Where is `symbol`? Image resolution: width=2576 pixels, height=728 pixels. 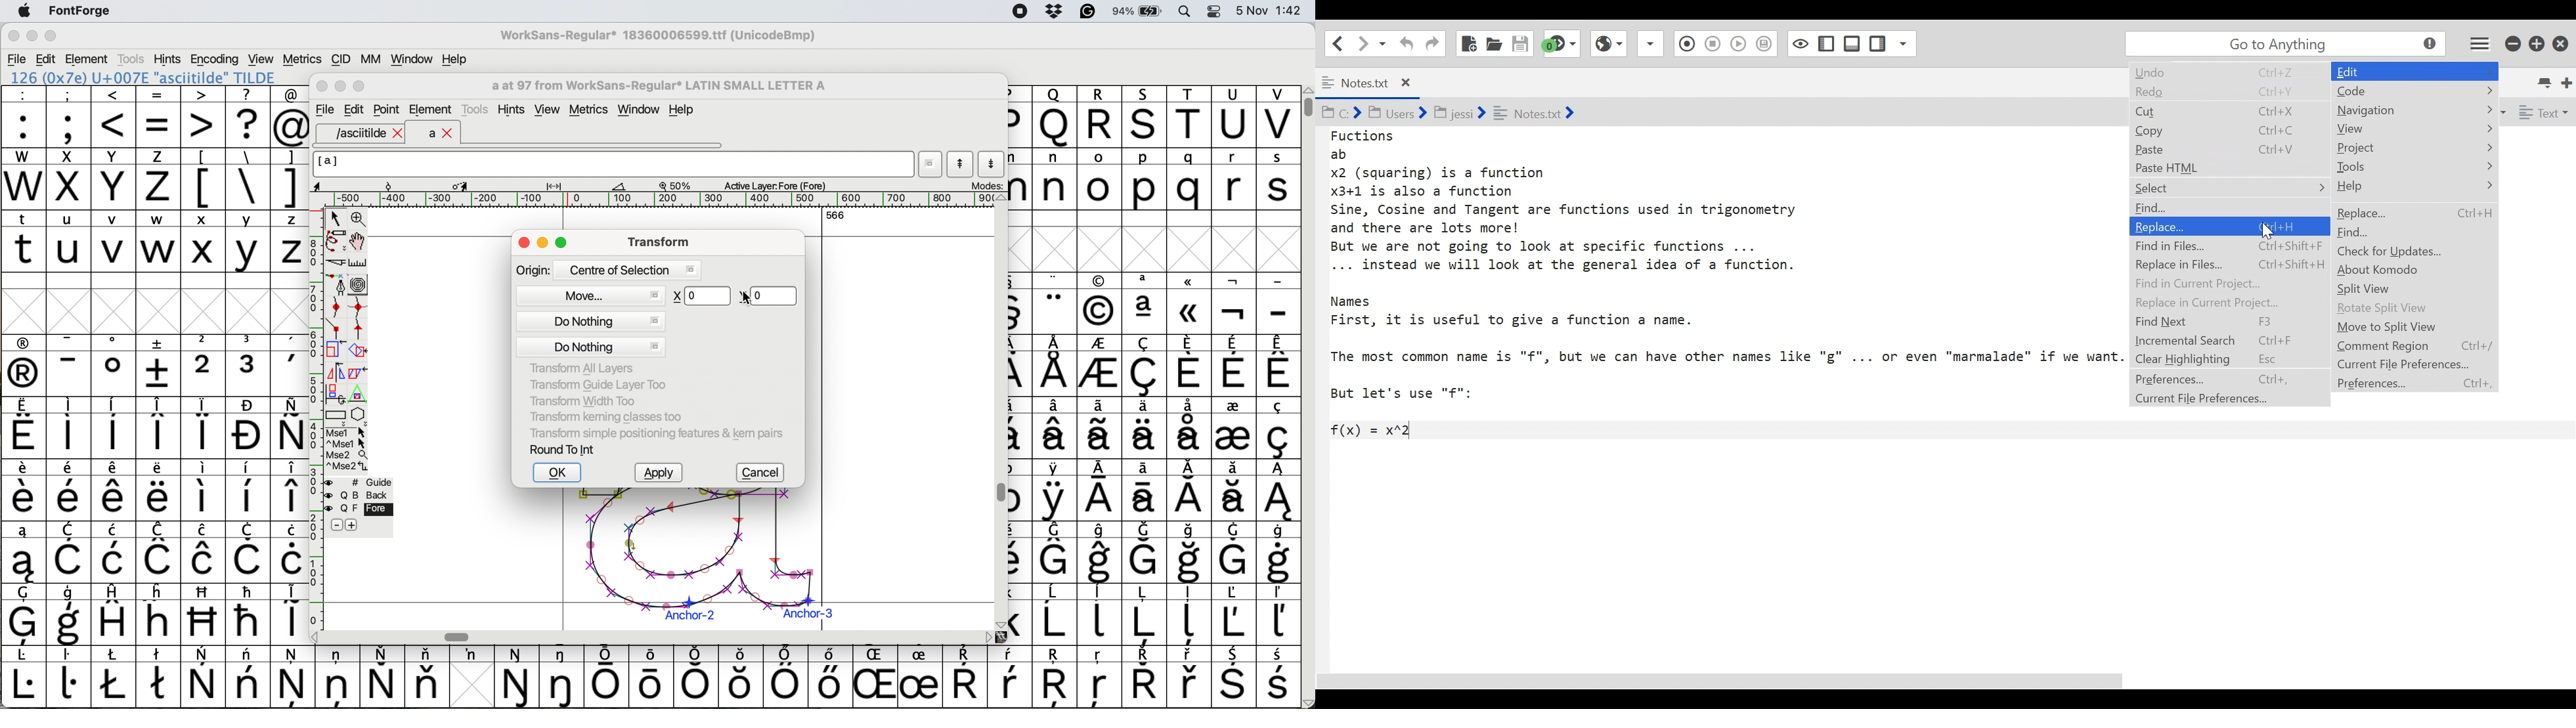
symbol is located at coordinates (699, 676).